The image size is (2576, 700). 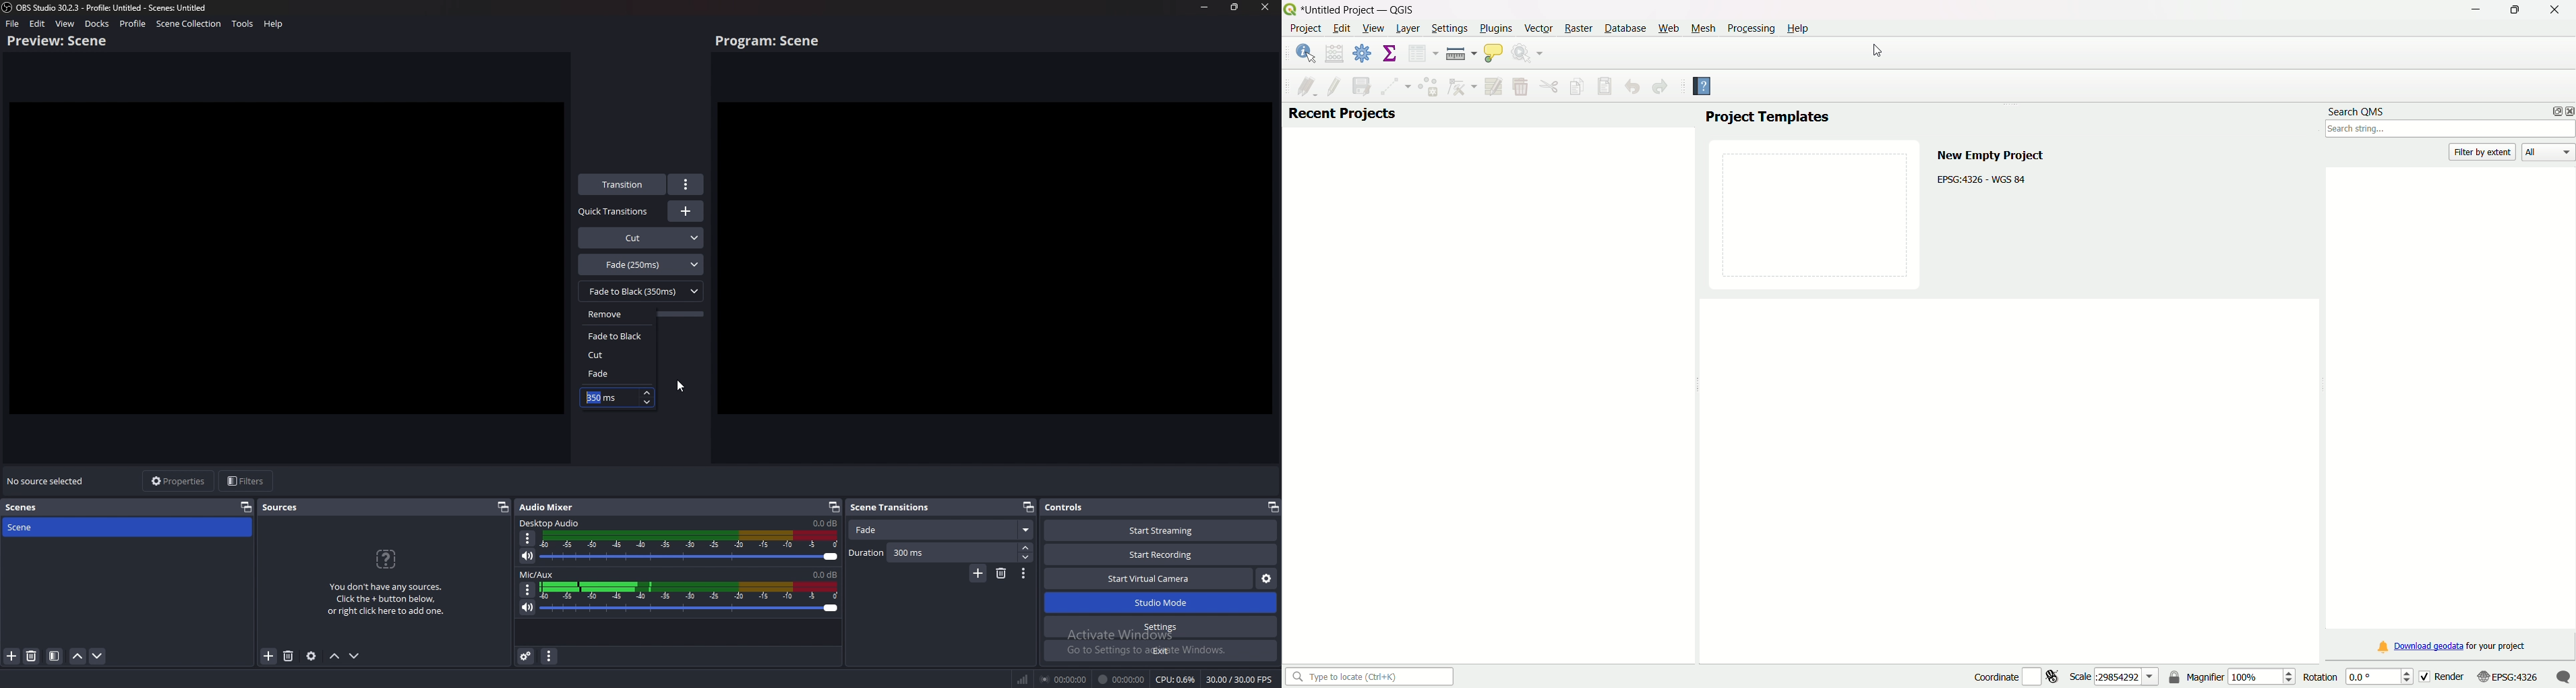 I want to click on Pop out, so click(x=1028, y=506).